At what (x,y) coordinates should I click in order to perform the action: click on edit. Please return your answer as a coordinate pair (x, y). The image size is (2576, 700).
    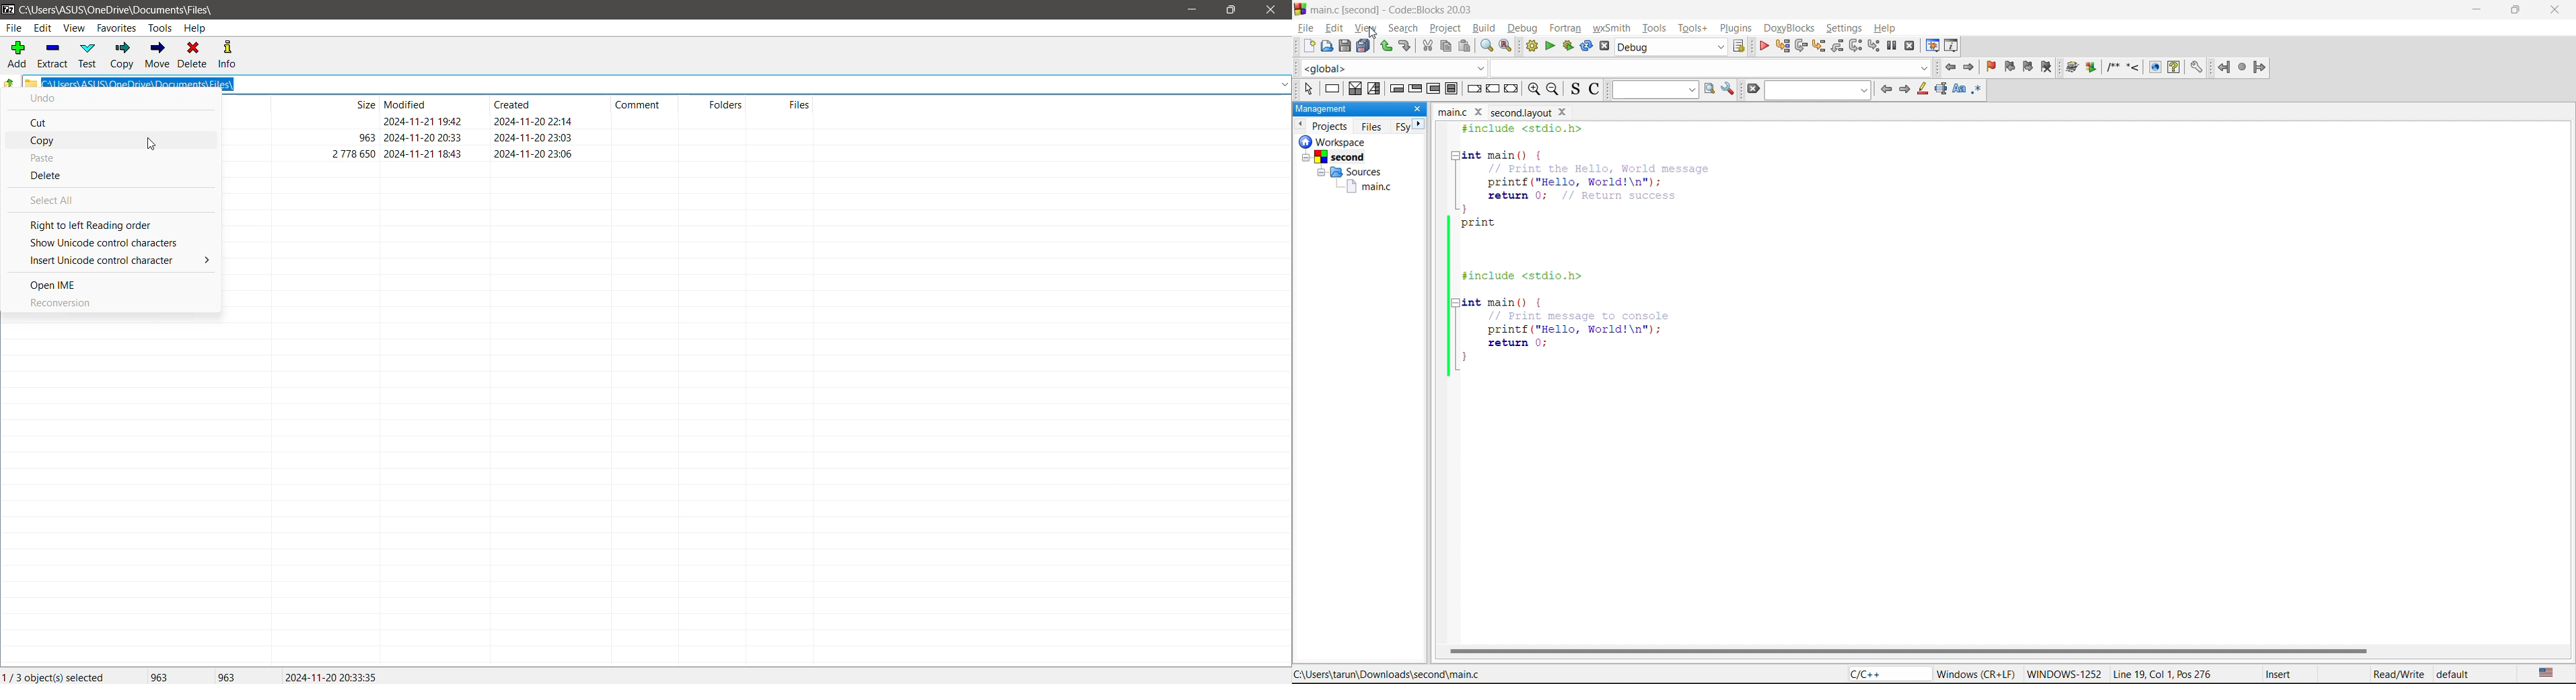
    Looking at the image, I should click on (1334, 26).